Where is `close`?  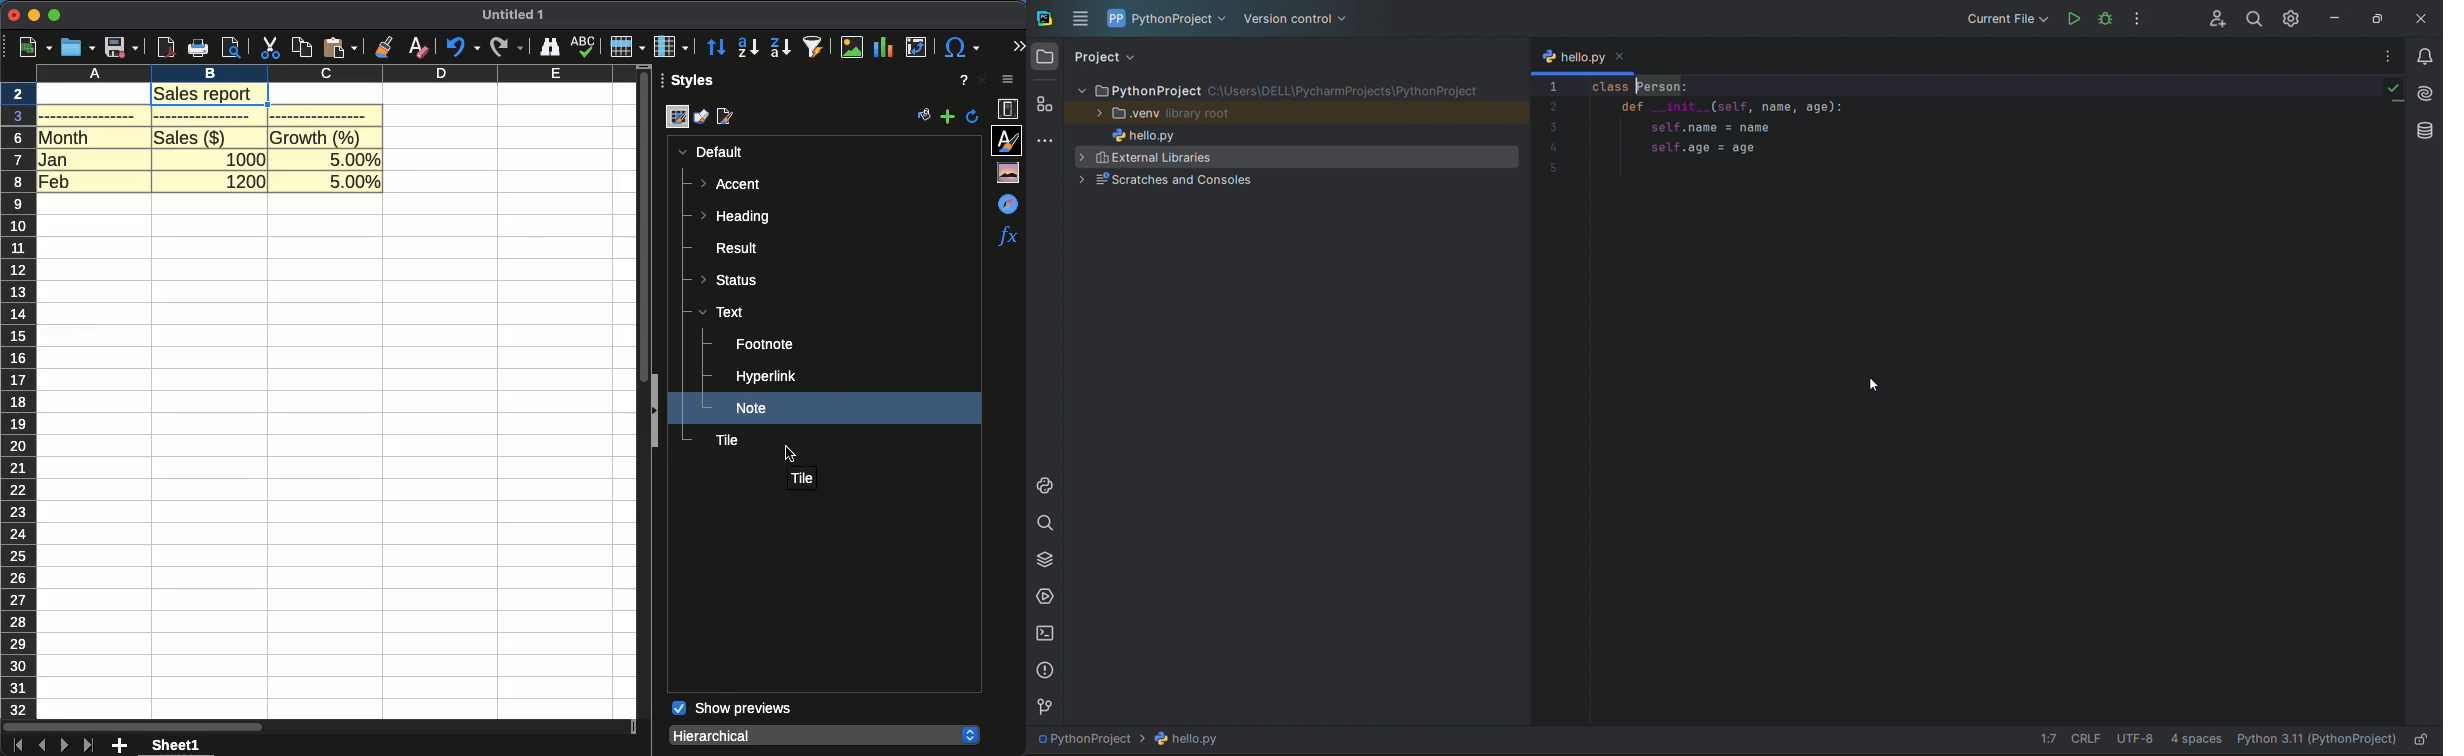
close is located at coordinates (13, 16).